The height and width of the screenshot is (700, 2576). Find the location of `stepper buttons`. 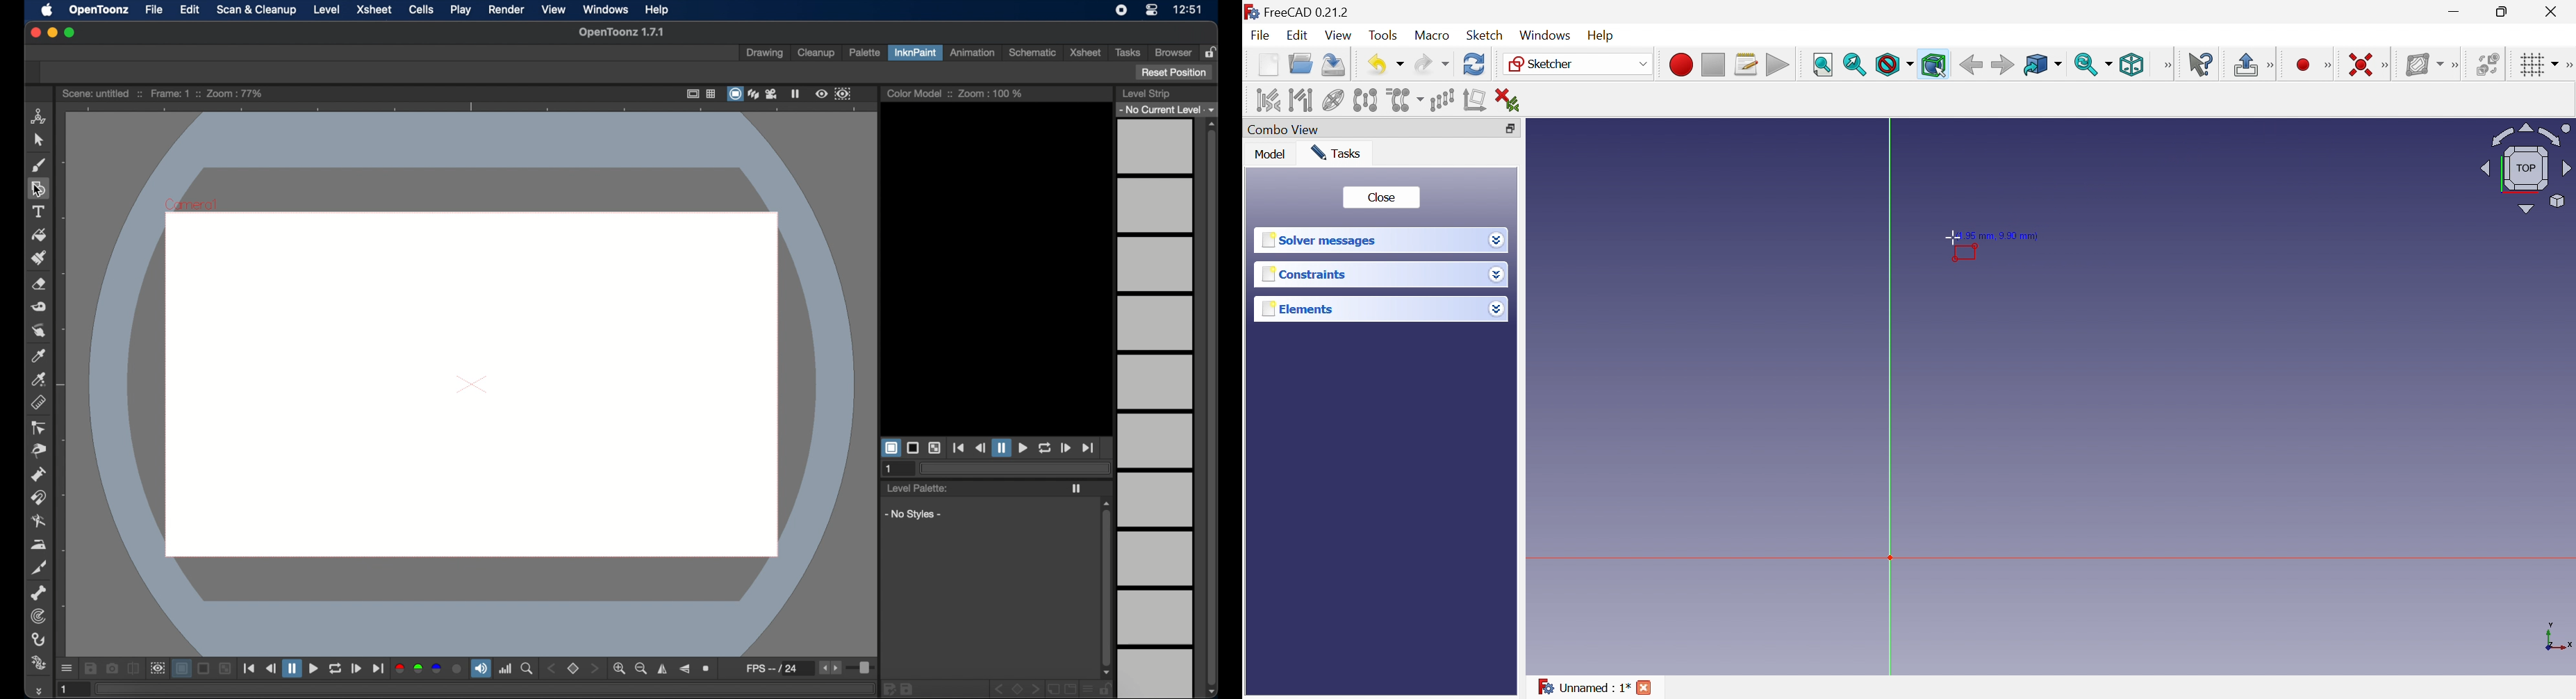

stepper buttons is located at coordinates (830, 667).